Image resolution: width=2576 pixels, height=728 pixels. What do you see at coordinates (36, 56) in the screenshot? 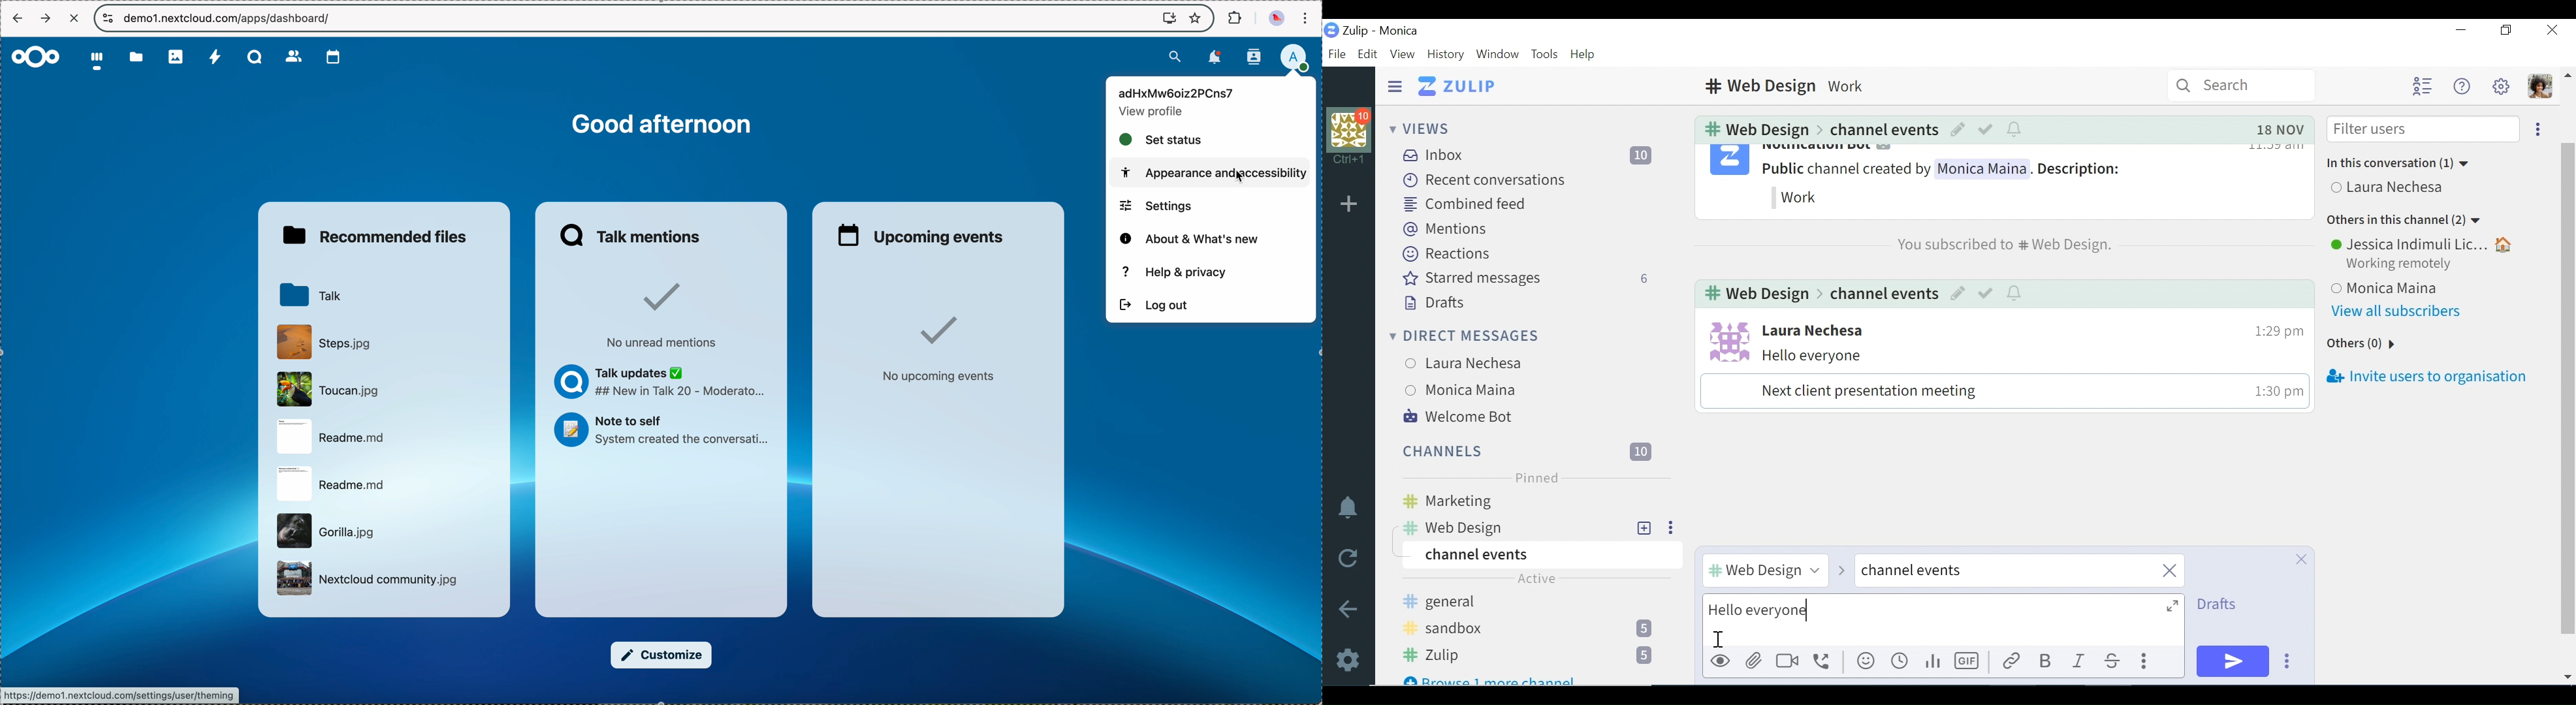
I see `Nextcloud logo` at bounding box center [36, 56].